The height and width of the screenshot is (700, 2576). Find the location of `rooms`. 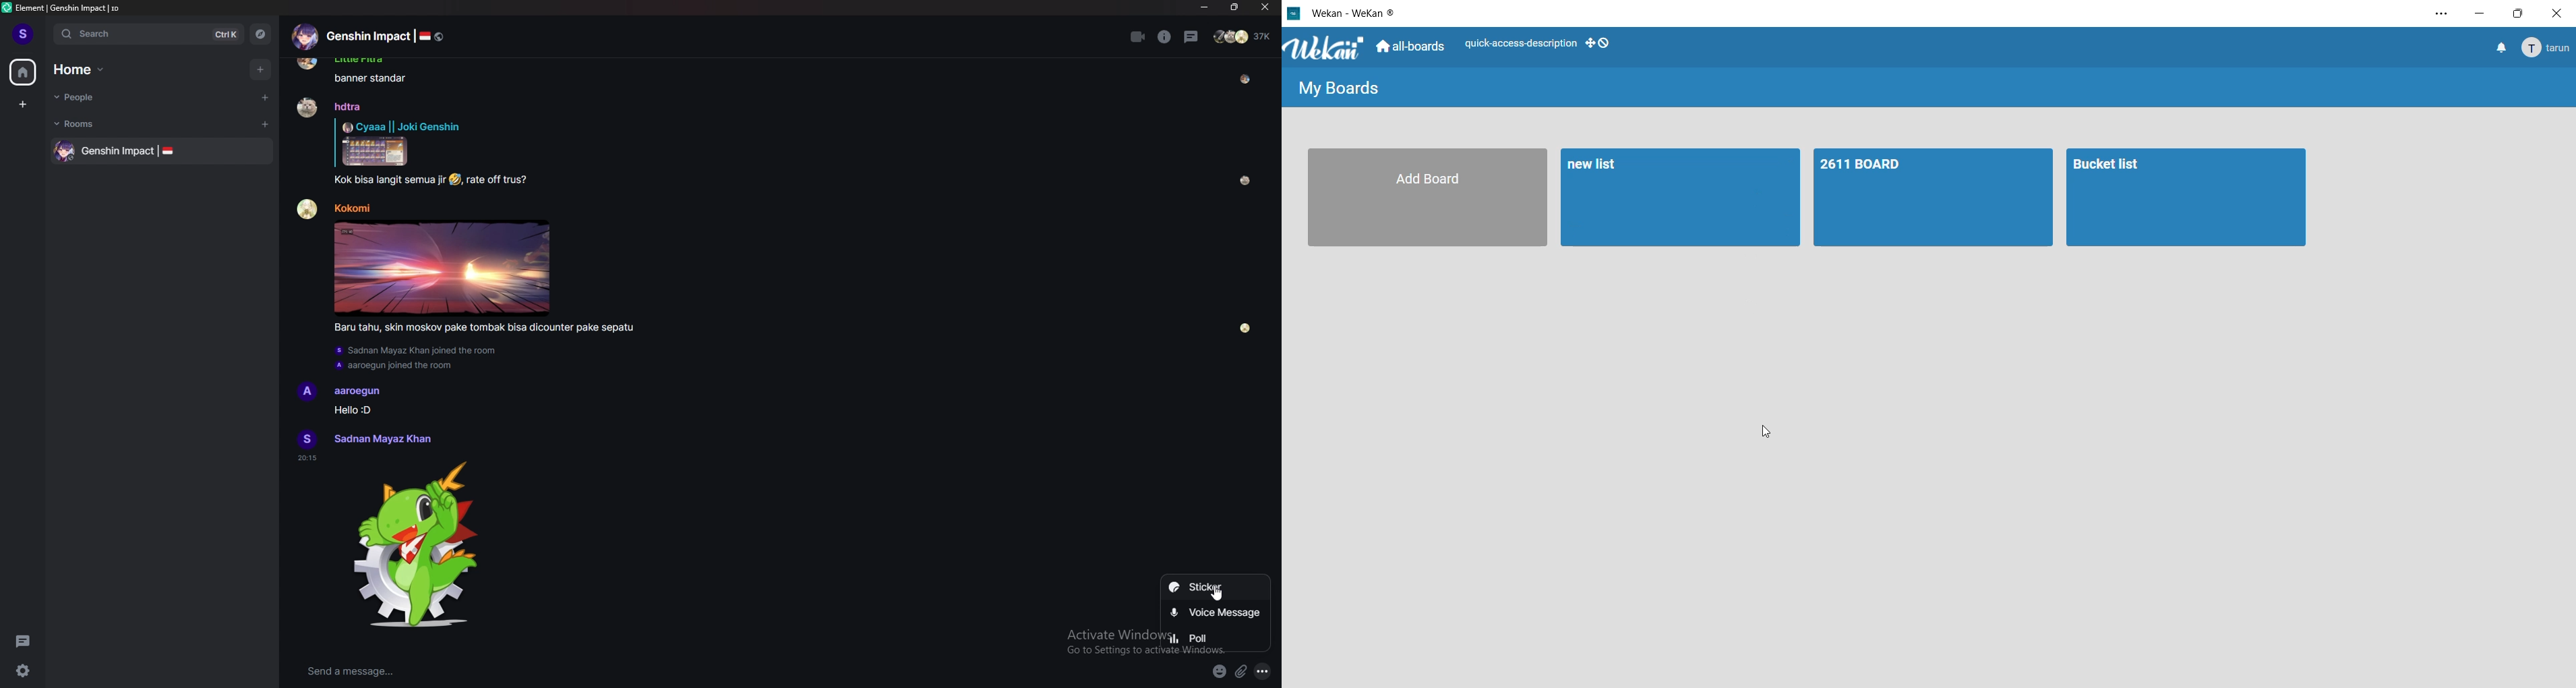

rooms is located at coordinates (90, 124).